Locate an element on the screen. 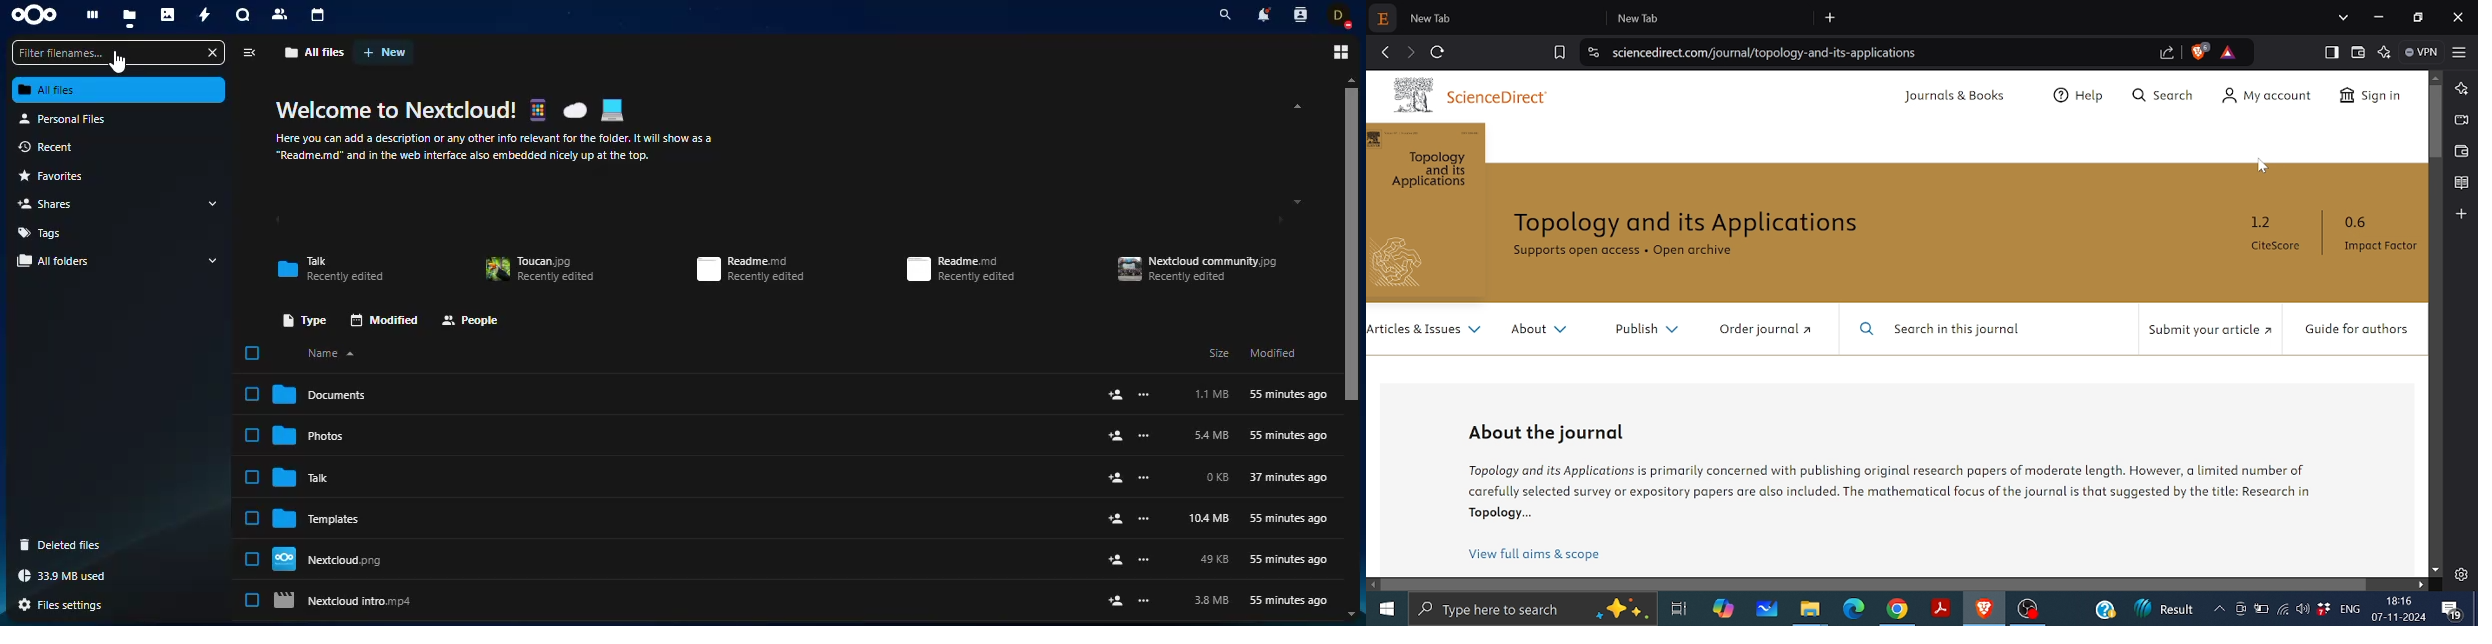 This screenshot has height=644, width=2492. view is located at coordinates (248, 53).